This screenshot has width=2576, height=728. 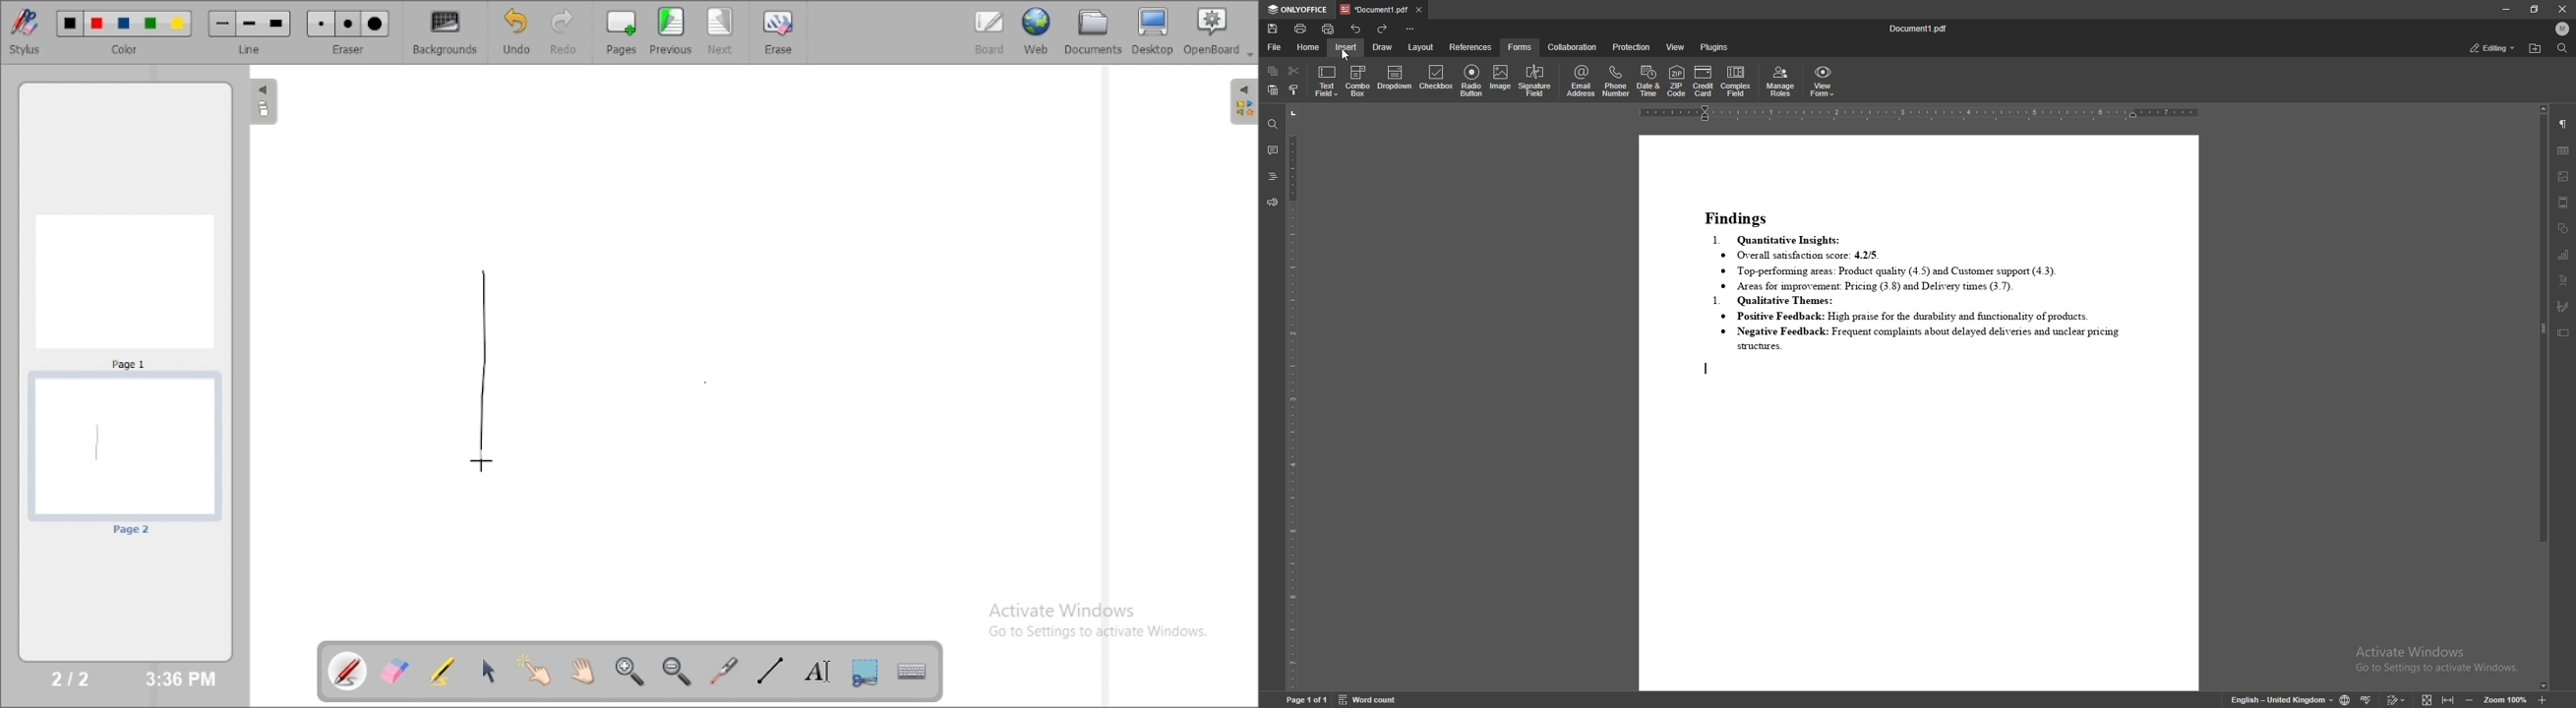 I want to click on virtual laser pointer, so click(x=724, y=671).